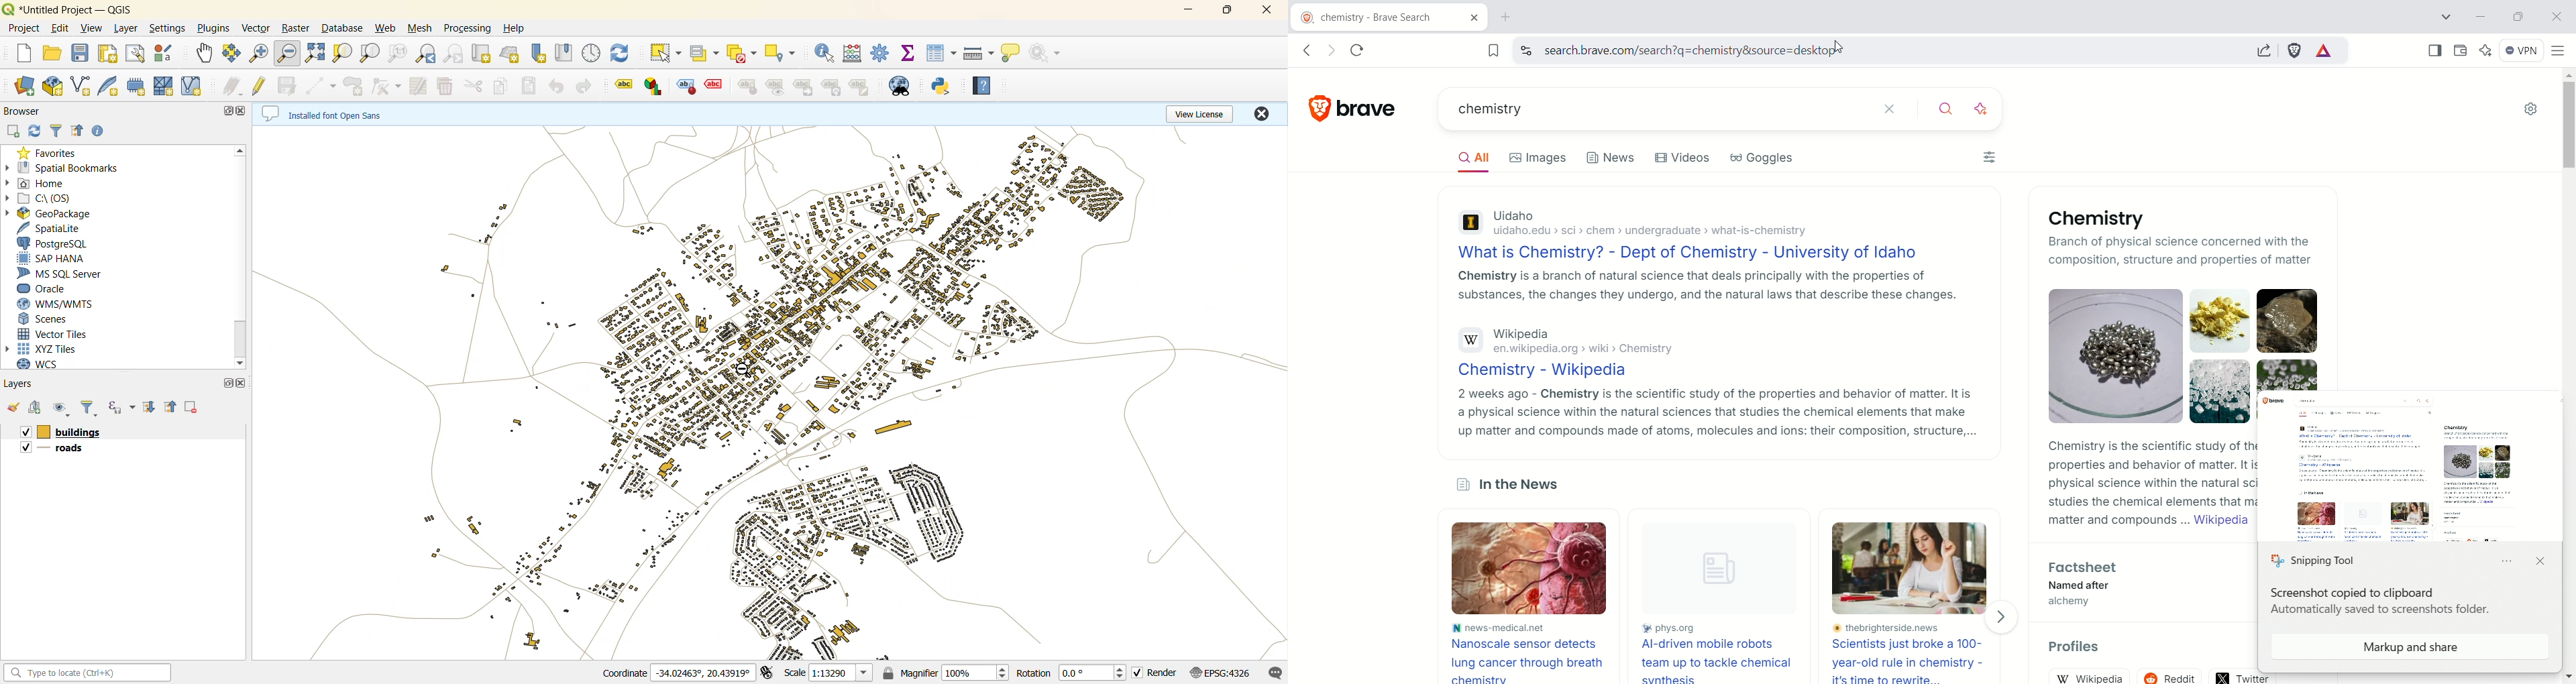 This screenshot has height=700, width=2576. Describe the element at coordinates (1527, 652) in the screenshot. I see `News-medical.net Nanoscale sensor detects lung cancer through breath chemistry` at that location.